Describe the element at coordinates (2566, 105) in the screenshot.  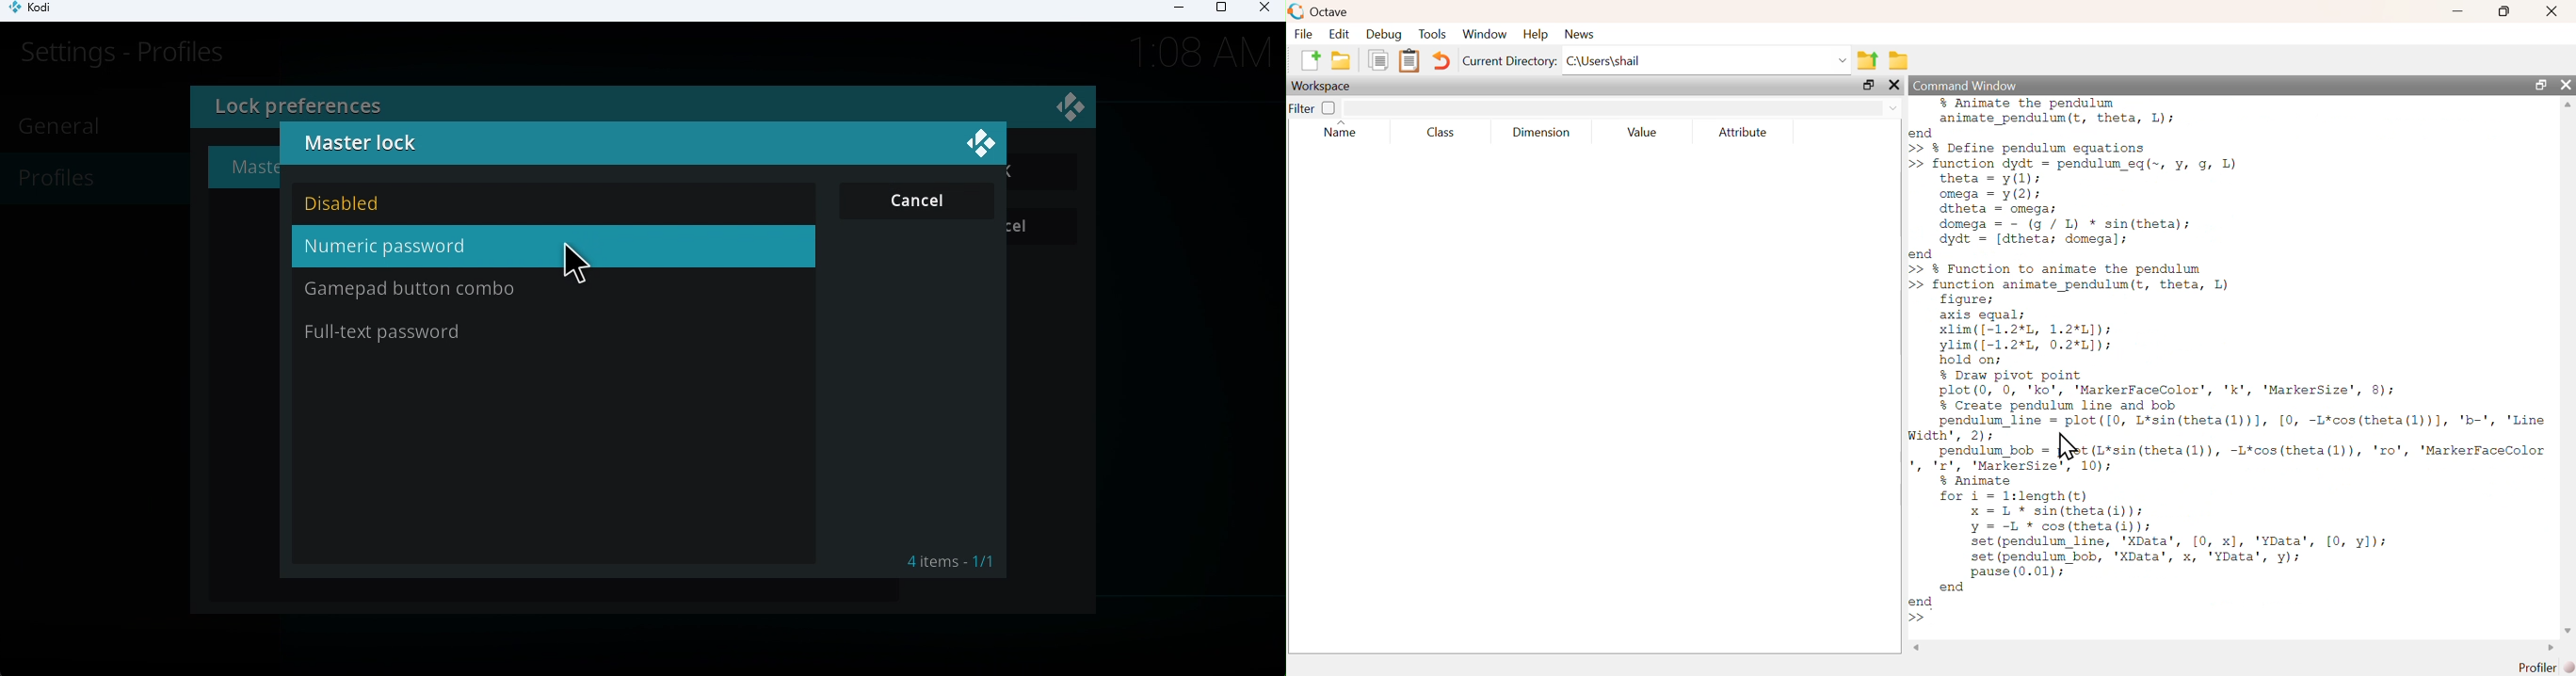
I see `Scroll up` at that location.